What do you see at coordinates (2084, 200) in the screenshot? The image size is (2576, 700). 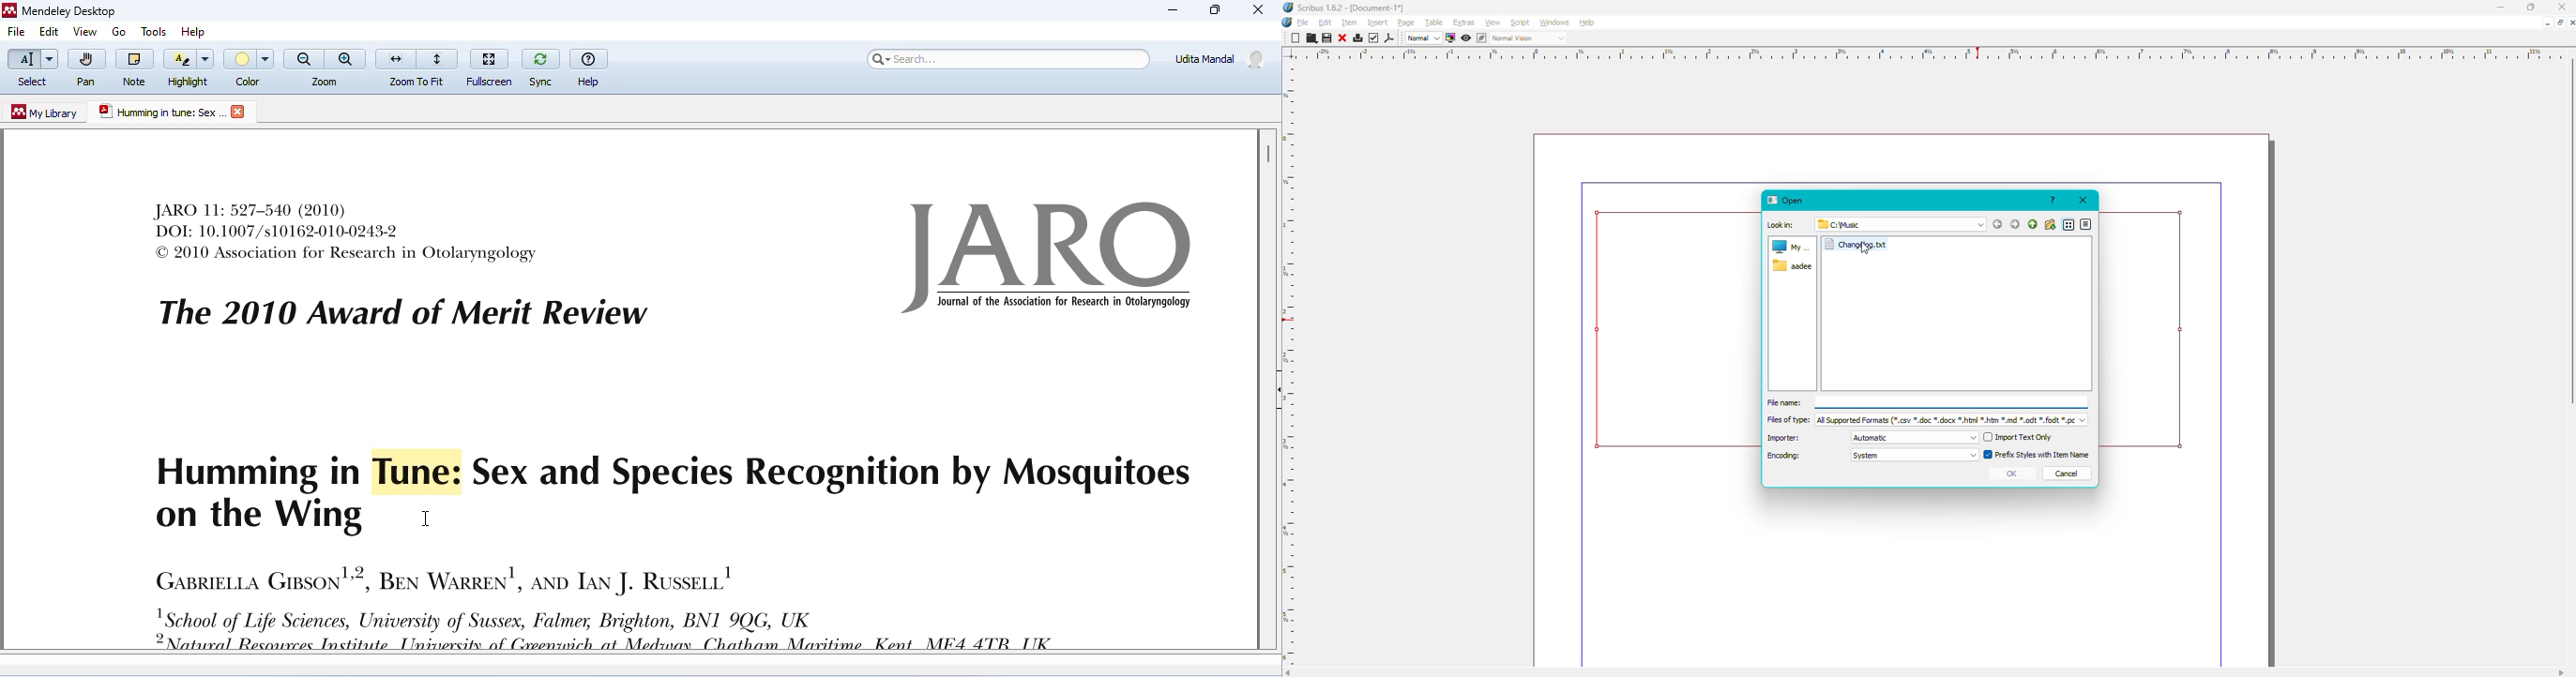 I see `Close` at bounding box center [2084, 200].